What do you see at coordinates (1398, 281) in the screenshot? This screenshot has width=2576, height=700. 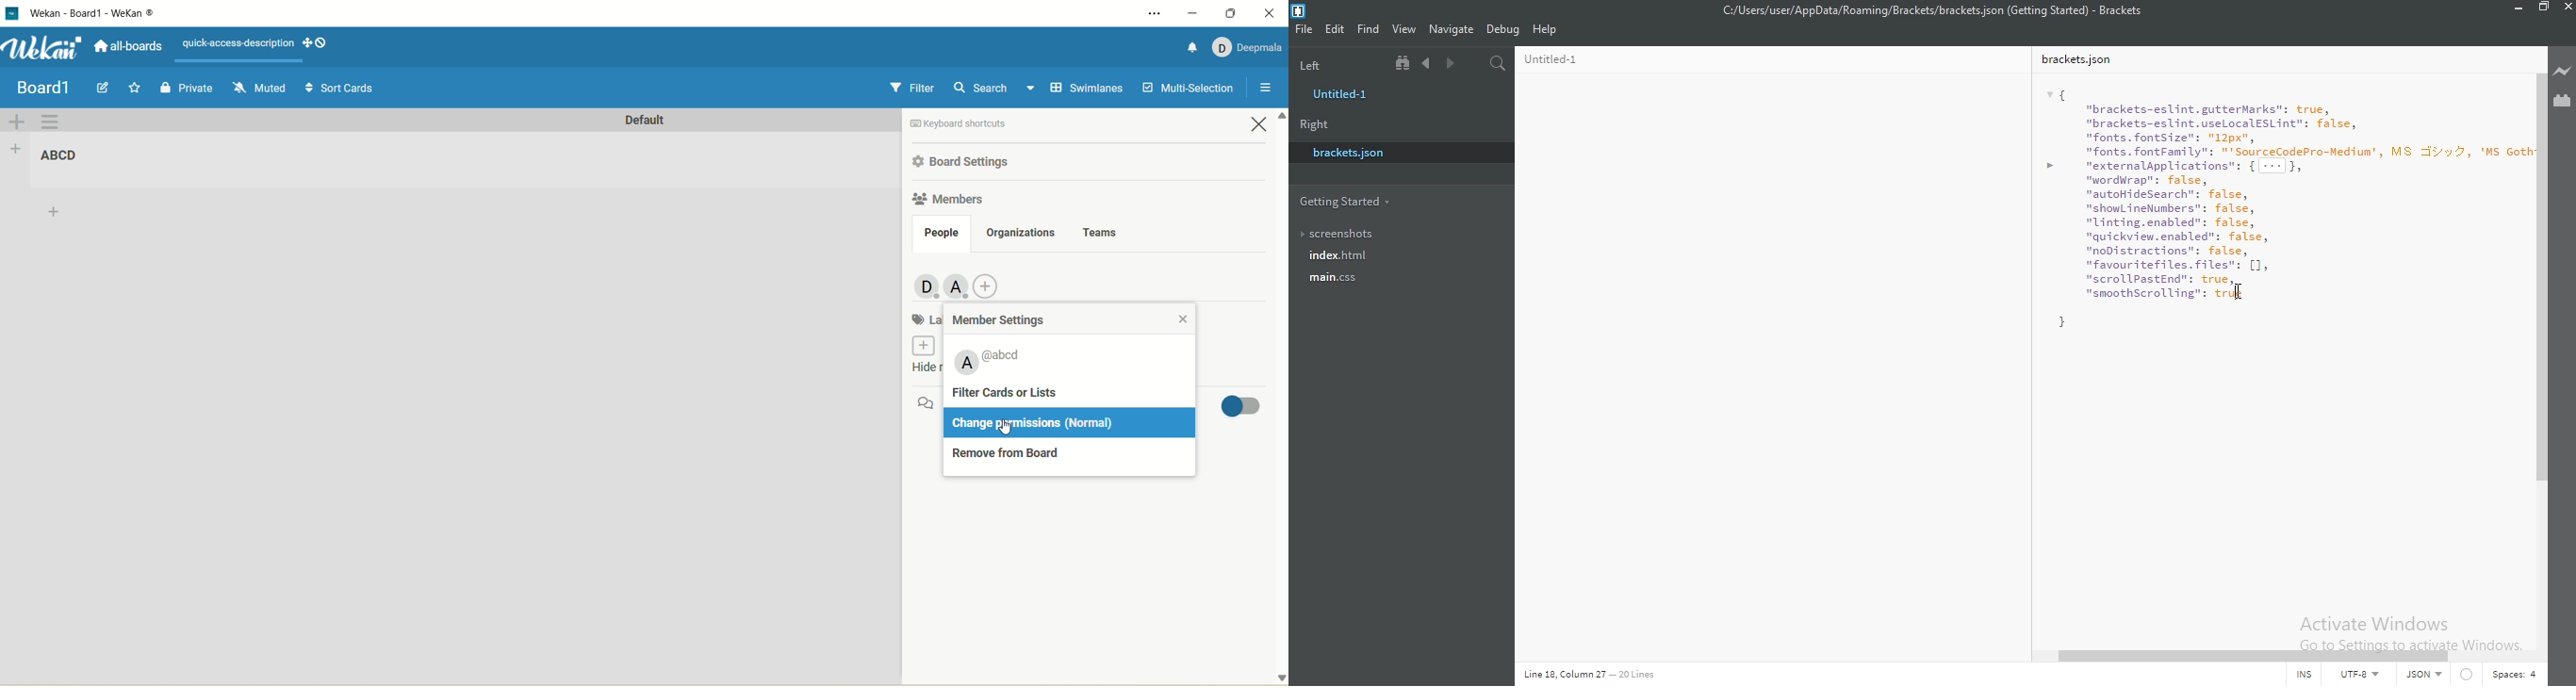 I see `main.css` at bounding box center [1398, 281].